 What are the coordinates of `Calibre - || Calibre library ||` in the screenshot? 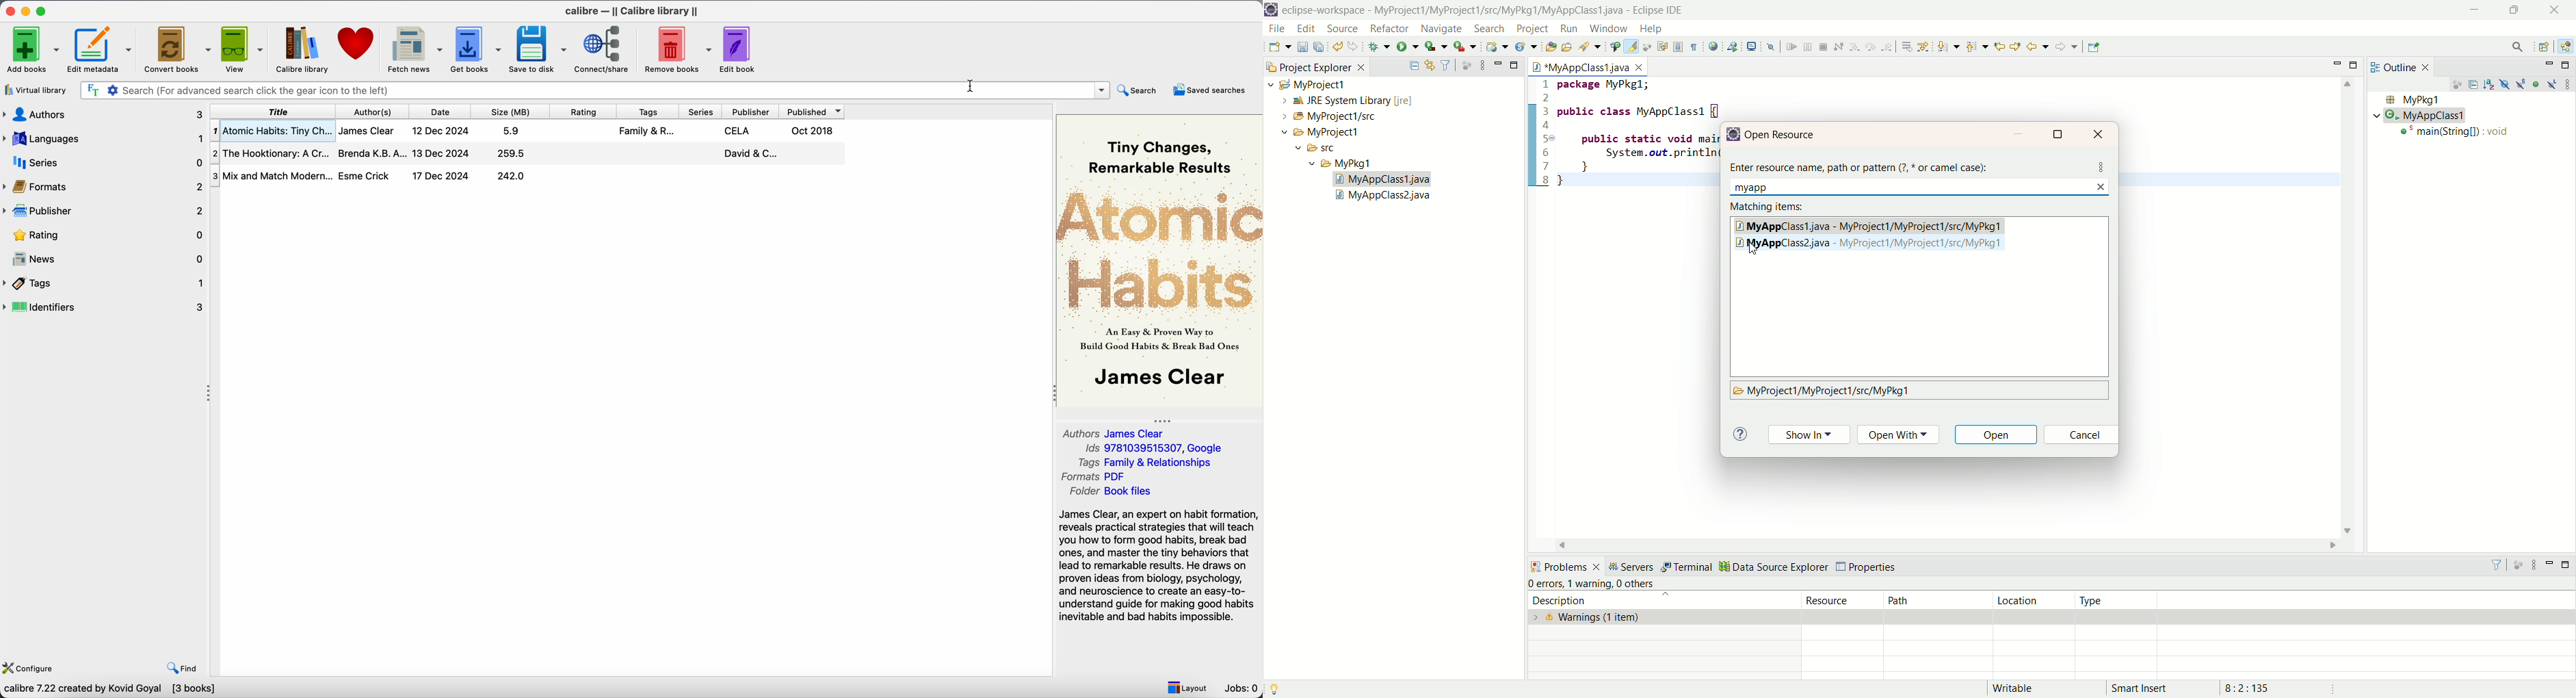 It's located at (631, 10).